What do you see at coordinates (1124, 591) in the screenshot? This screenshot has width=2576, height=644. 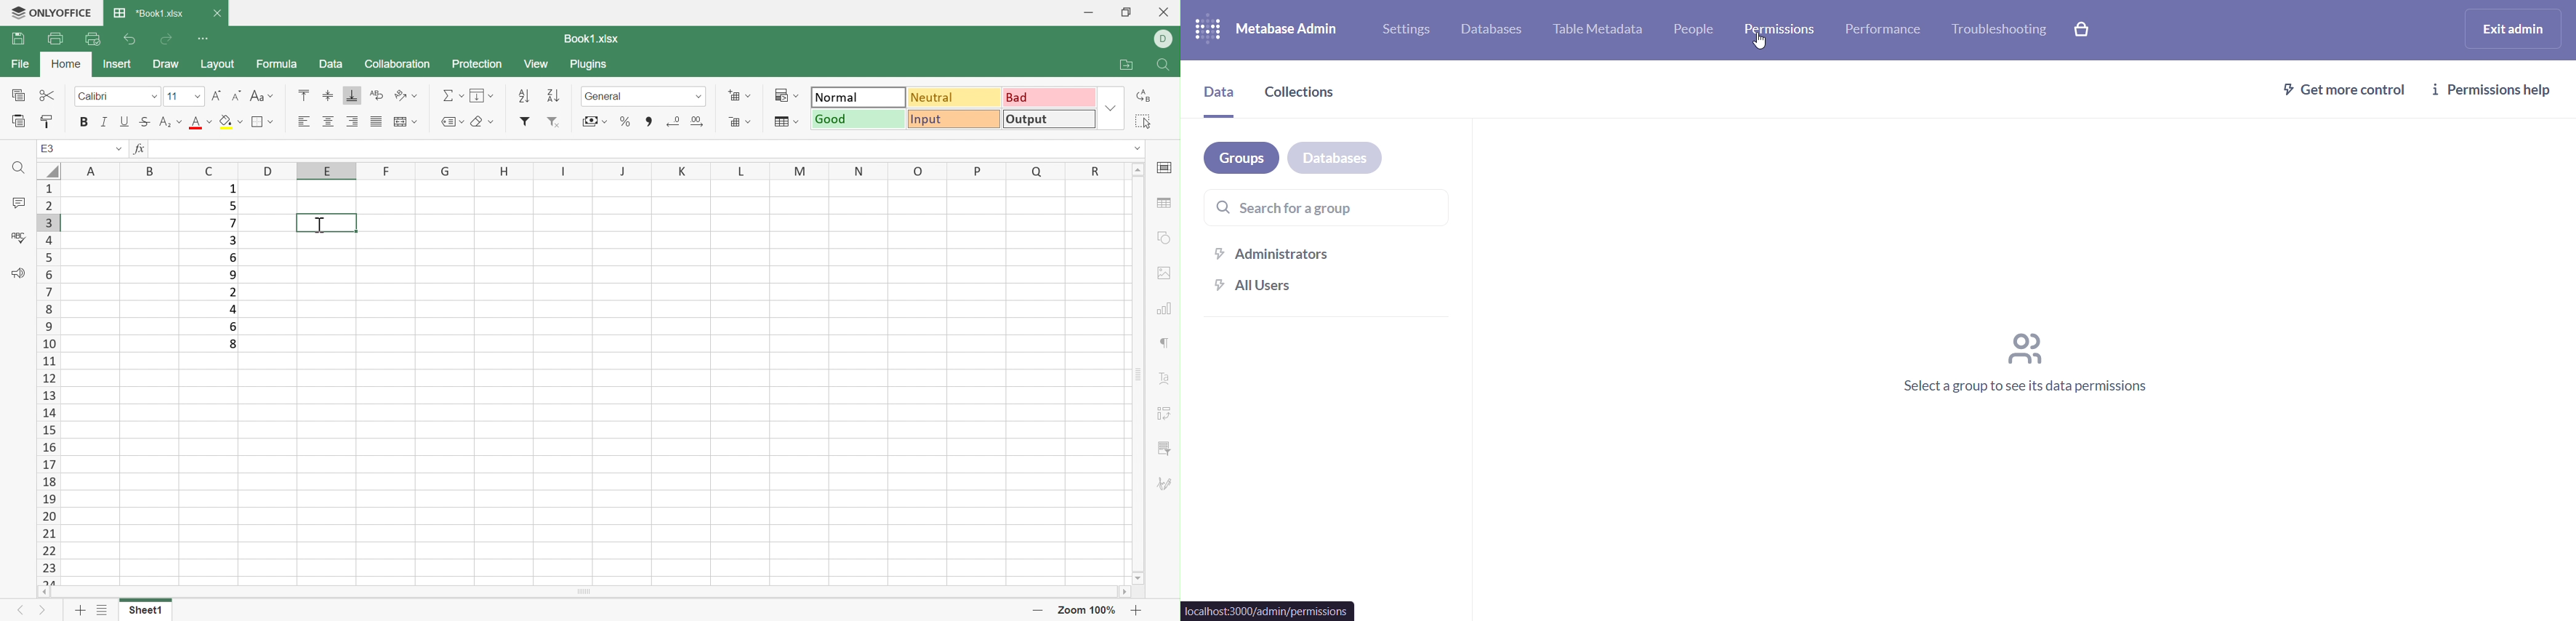 I see `Scroll Right` at bounding box center [1124, 591].